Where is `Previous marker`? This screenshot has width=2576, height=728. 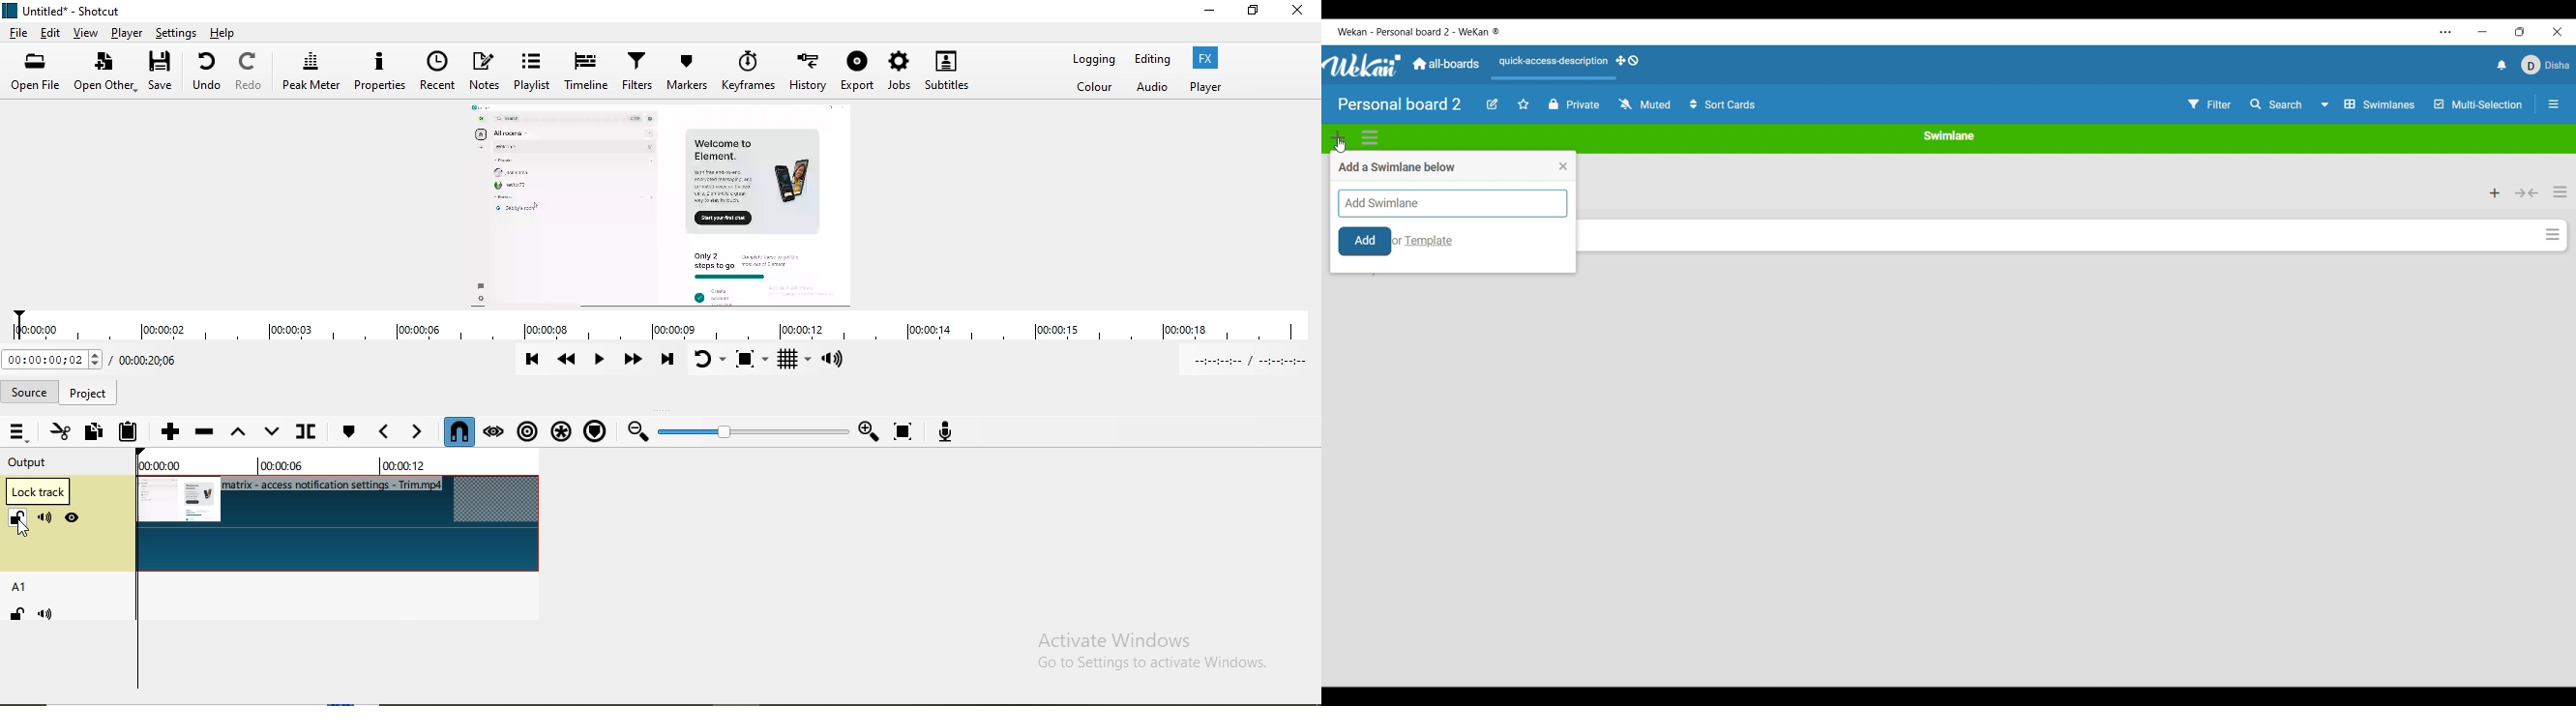 Previous marker is located at coordinates (381, 433).